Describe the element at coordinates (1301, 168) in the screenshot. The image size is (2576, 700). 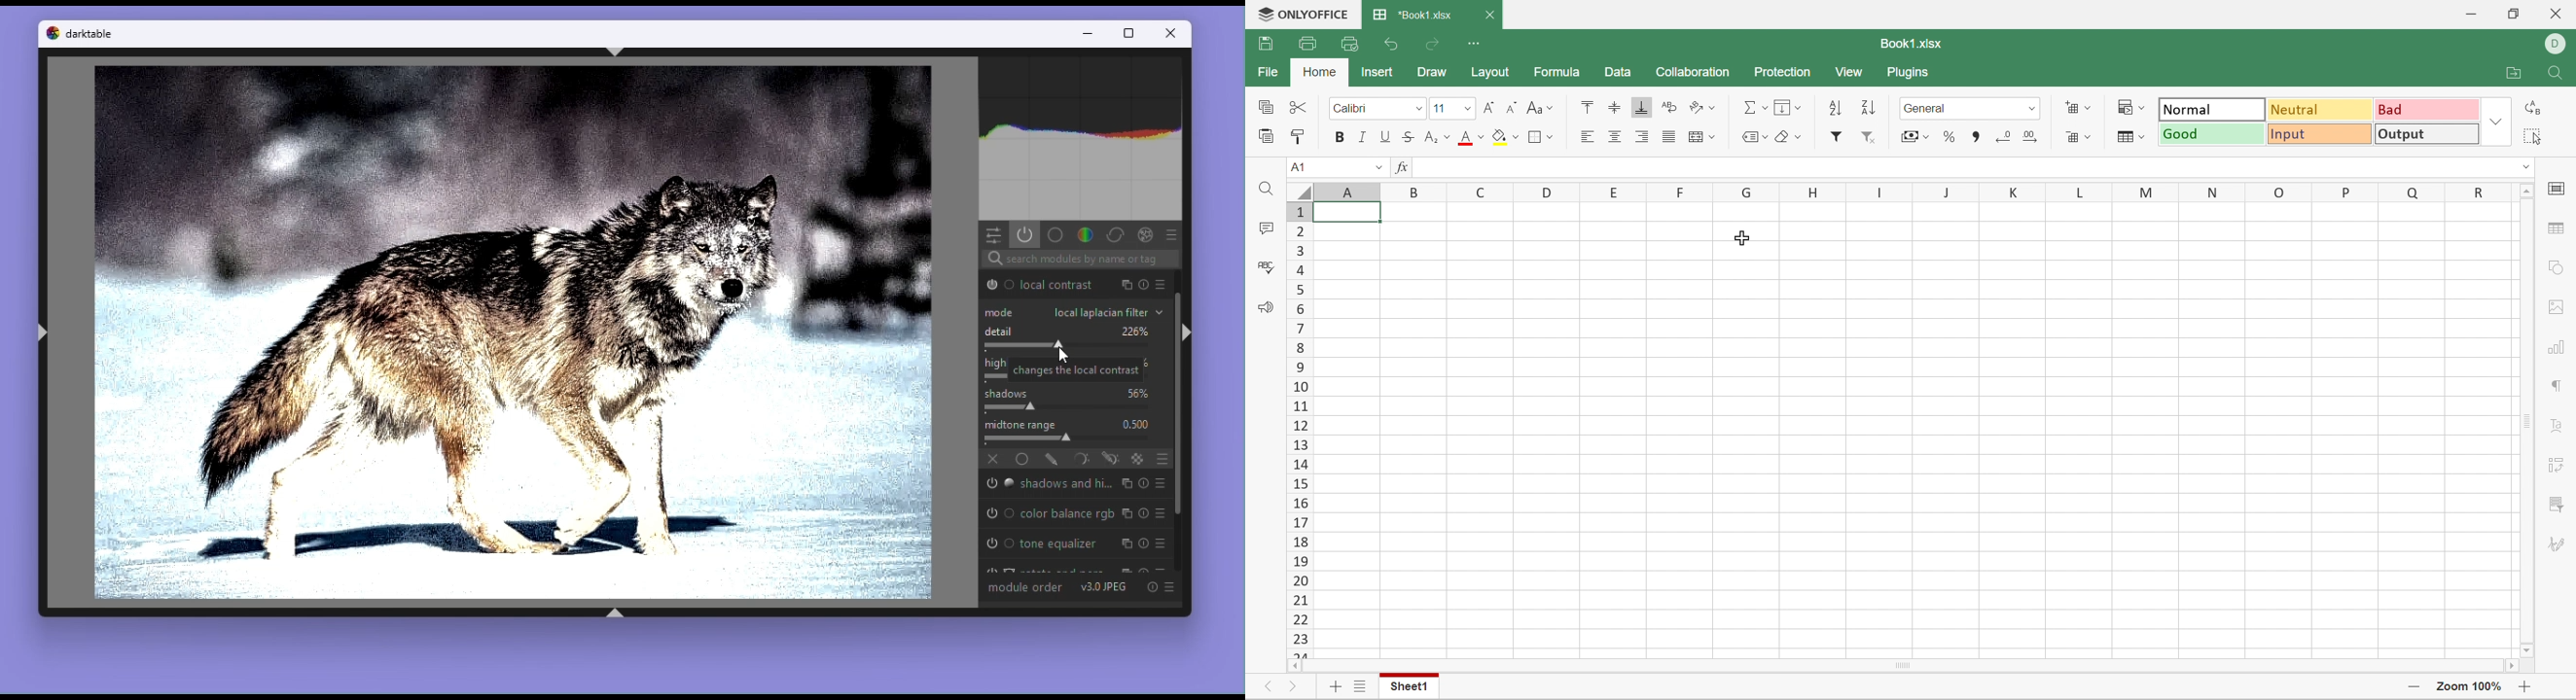
I see `A1` at that location.